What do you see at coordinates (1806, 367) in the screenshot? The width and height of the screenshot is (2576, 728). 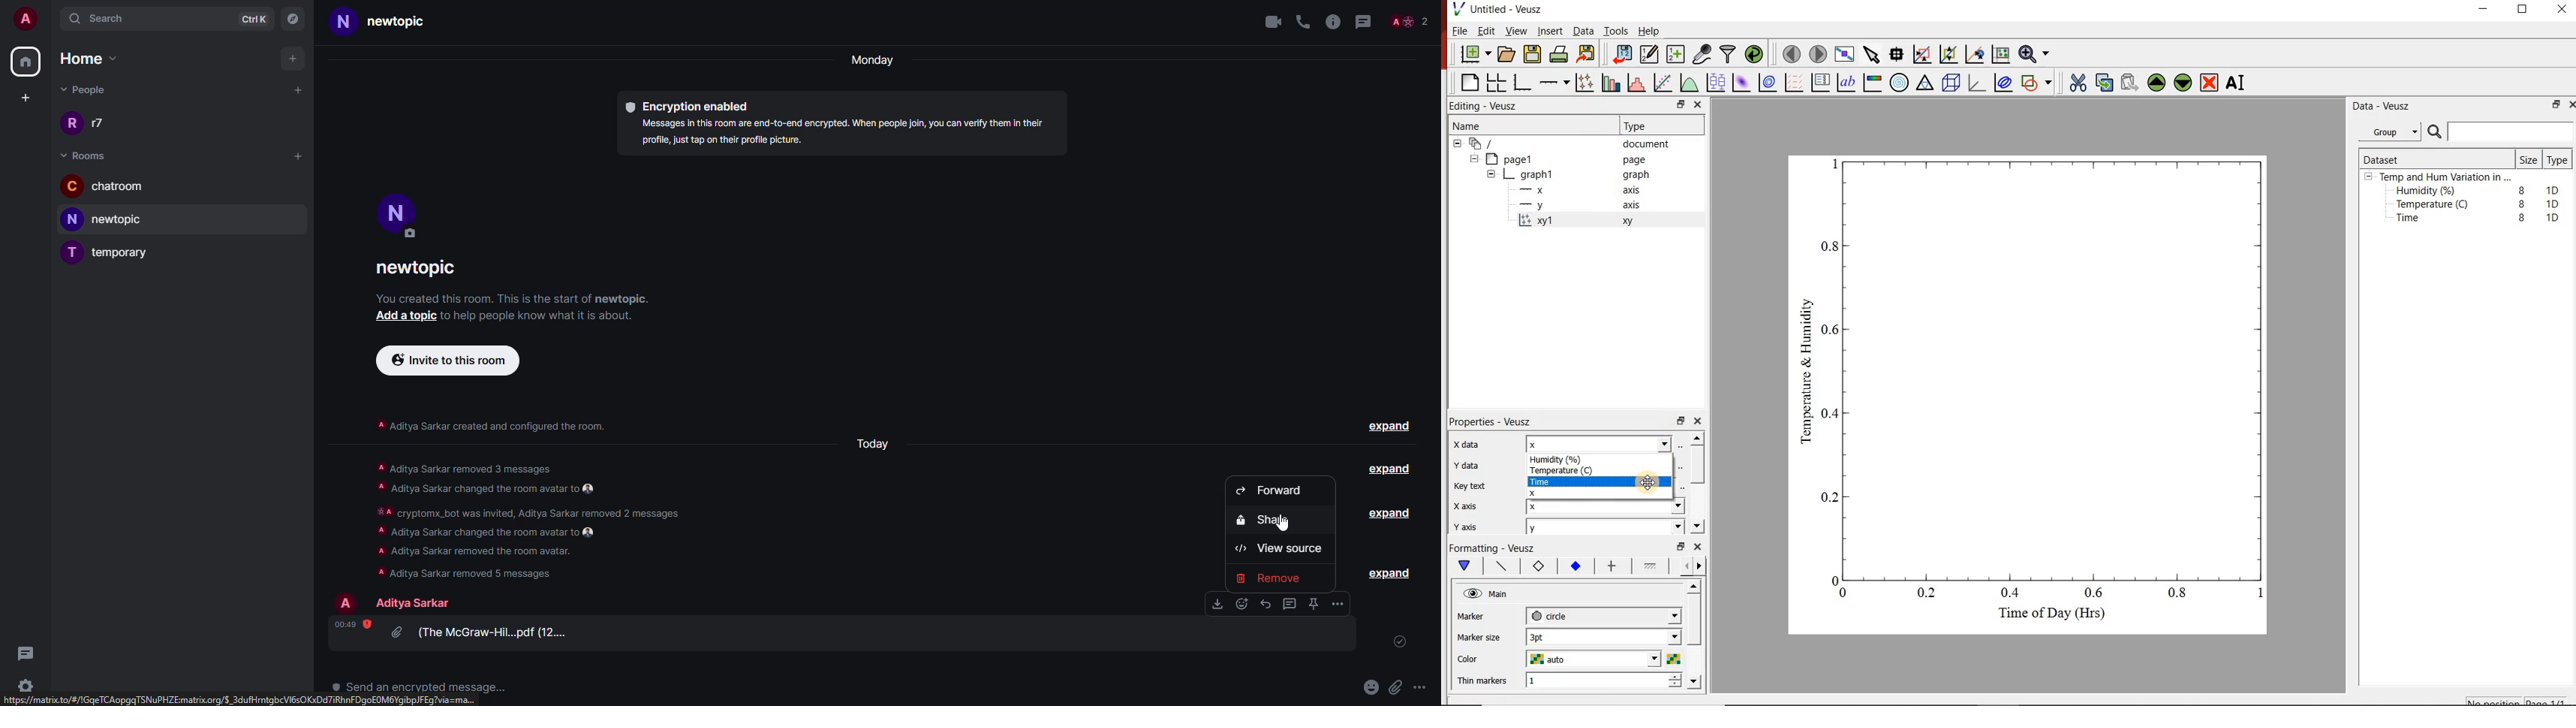 I see `Temperature & Humidity` at bounding box center [1806, 367].